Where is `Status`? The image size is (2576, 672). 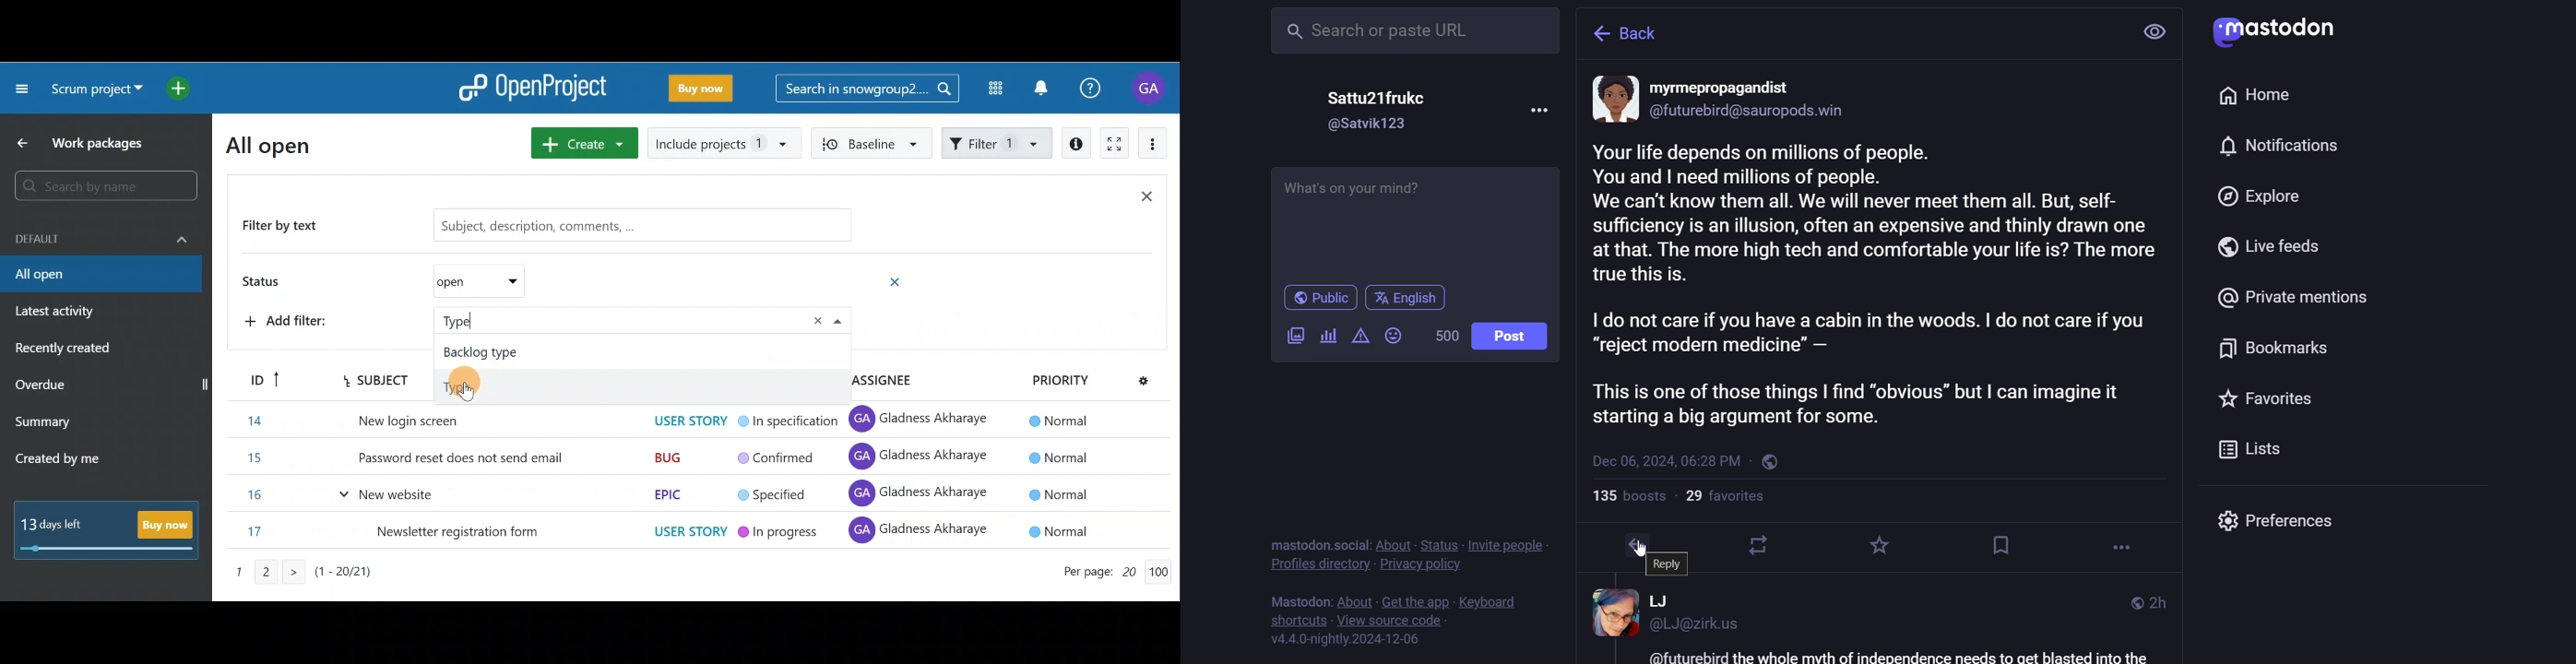 Status is located at coordinates (402, 283).